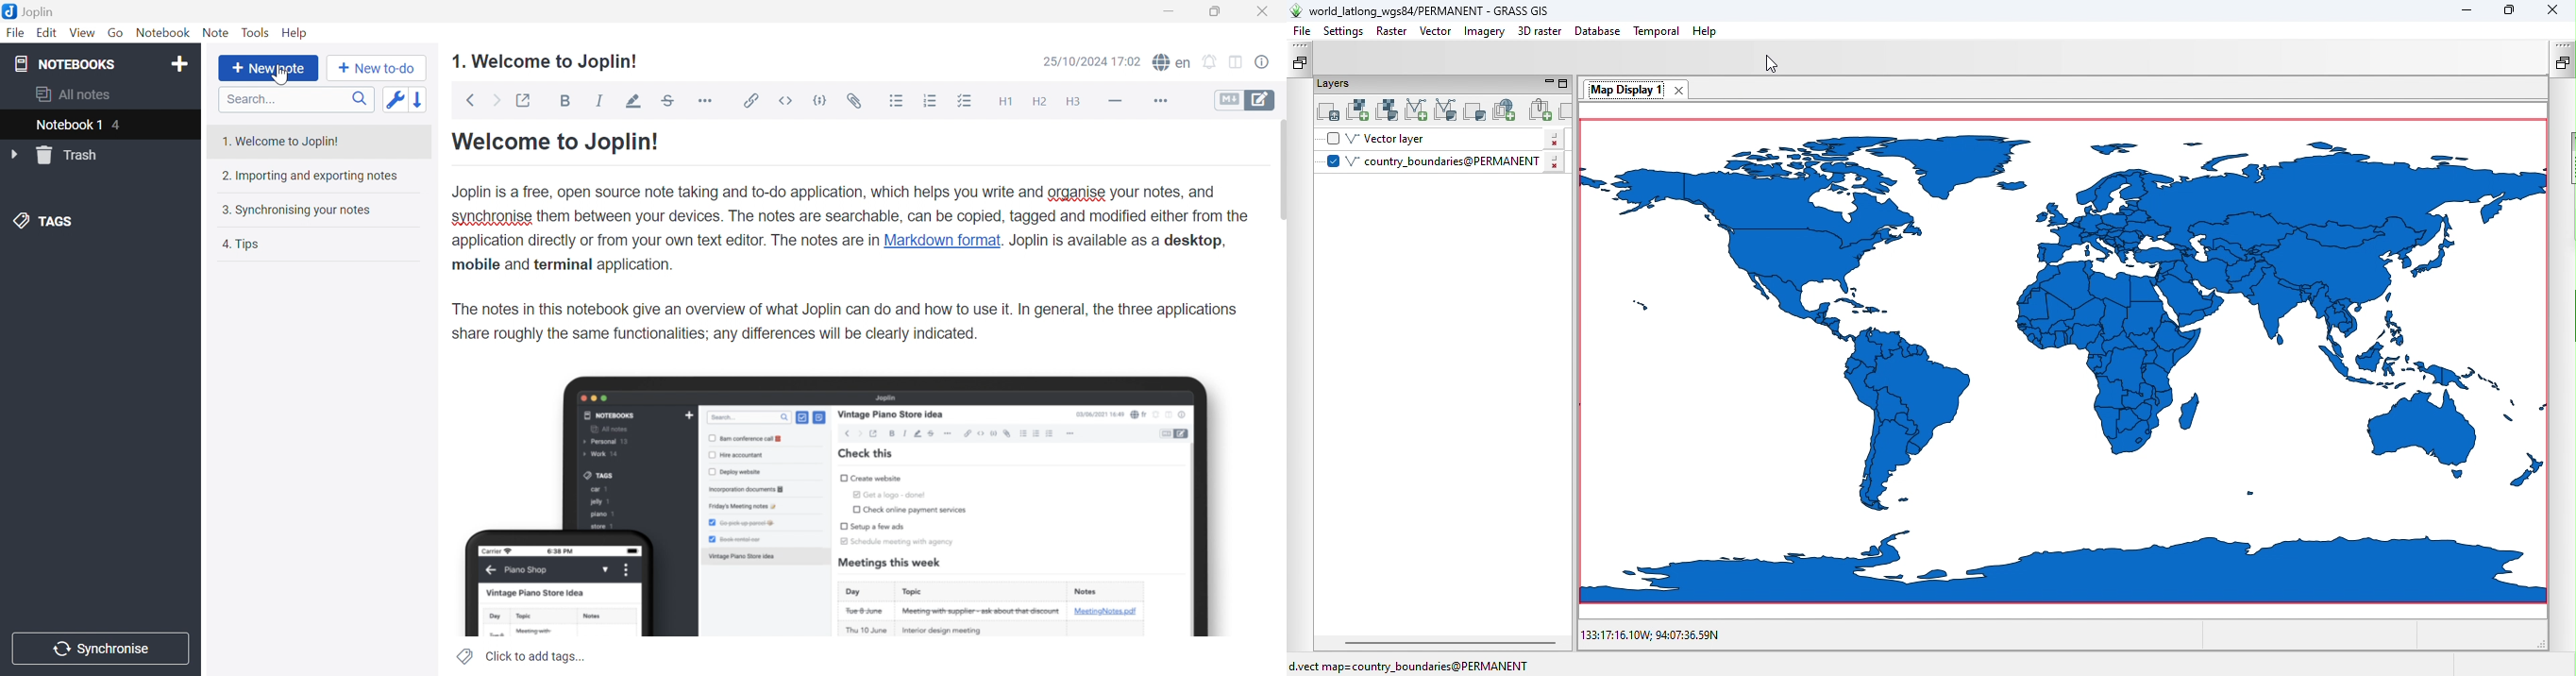  What do you see at coordinates (557, 143) in the screenshot?
I see `Welcome to Joplin!` at bounding box center [557, 143].